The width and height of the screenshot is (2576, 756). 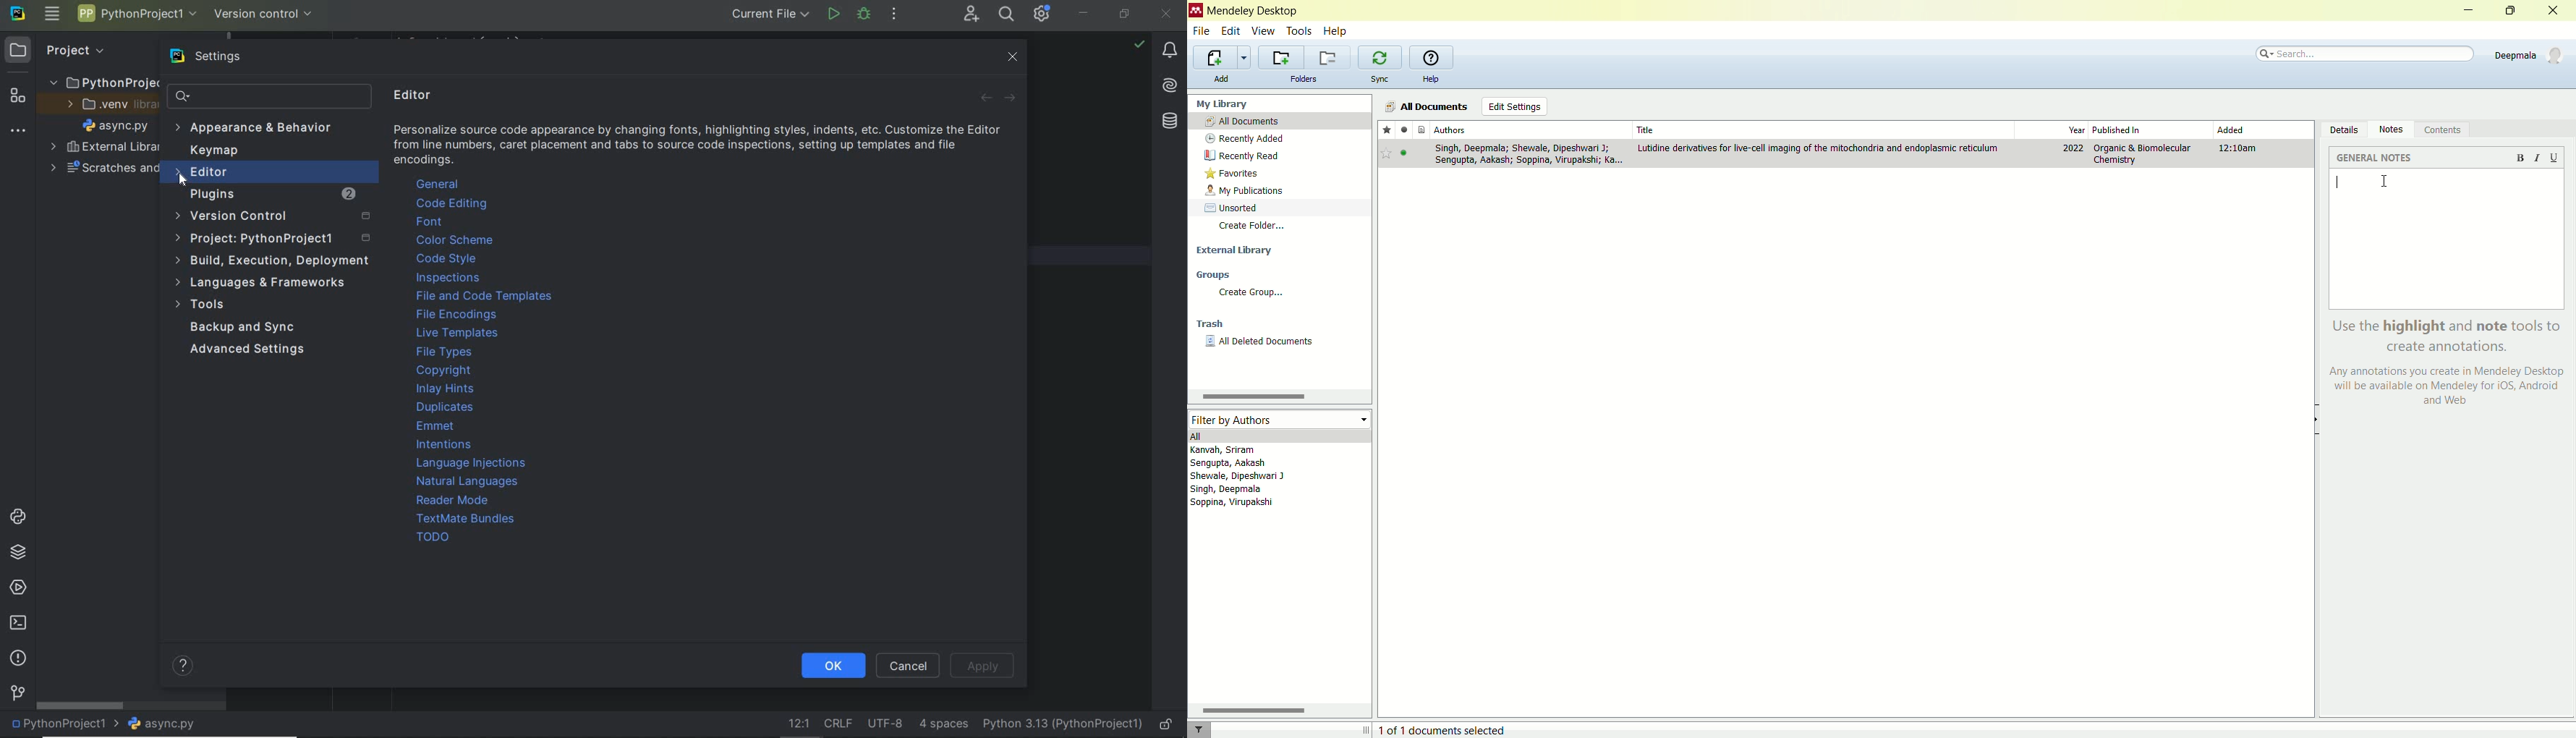 I want to click on Active, so click(x=1406, y=156).